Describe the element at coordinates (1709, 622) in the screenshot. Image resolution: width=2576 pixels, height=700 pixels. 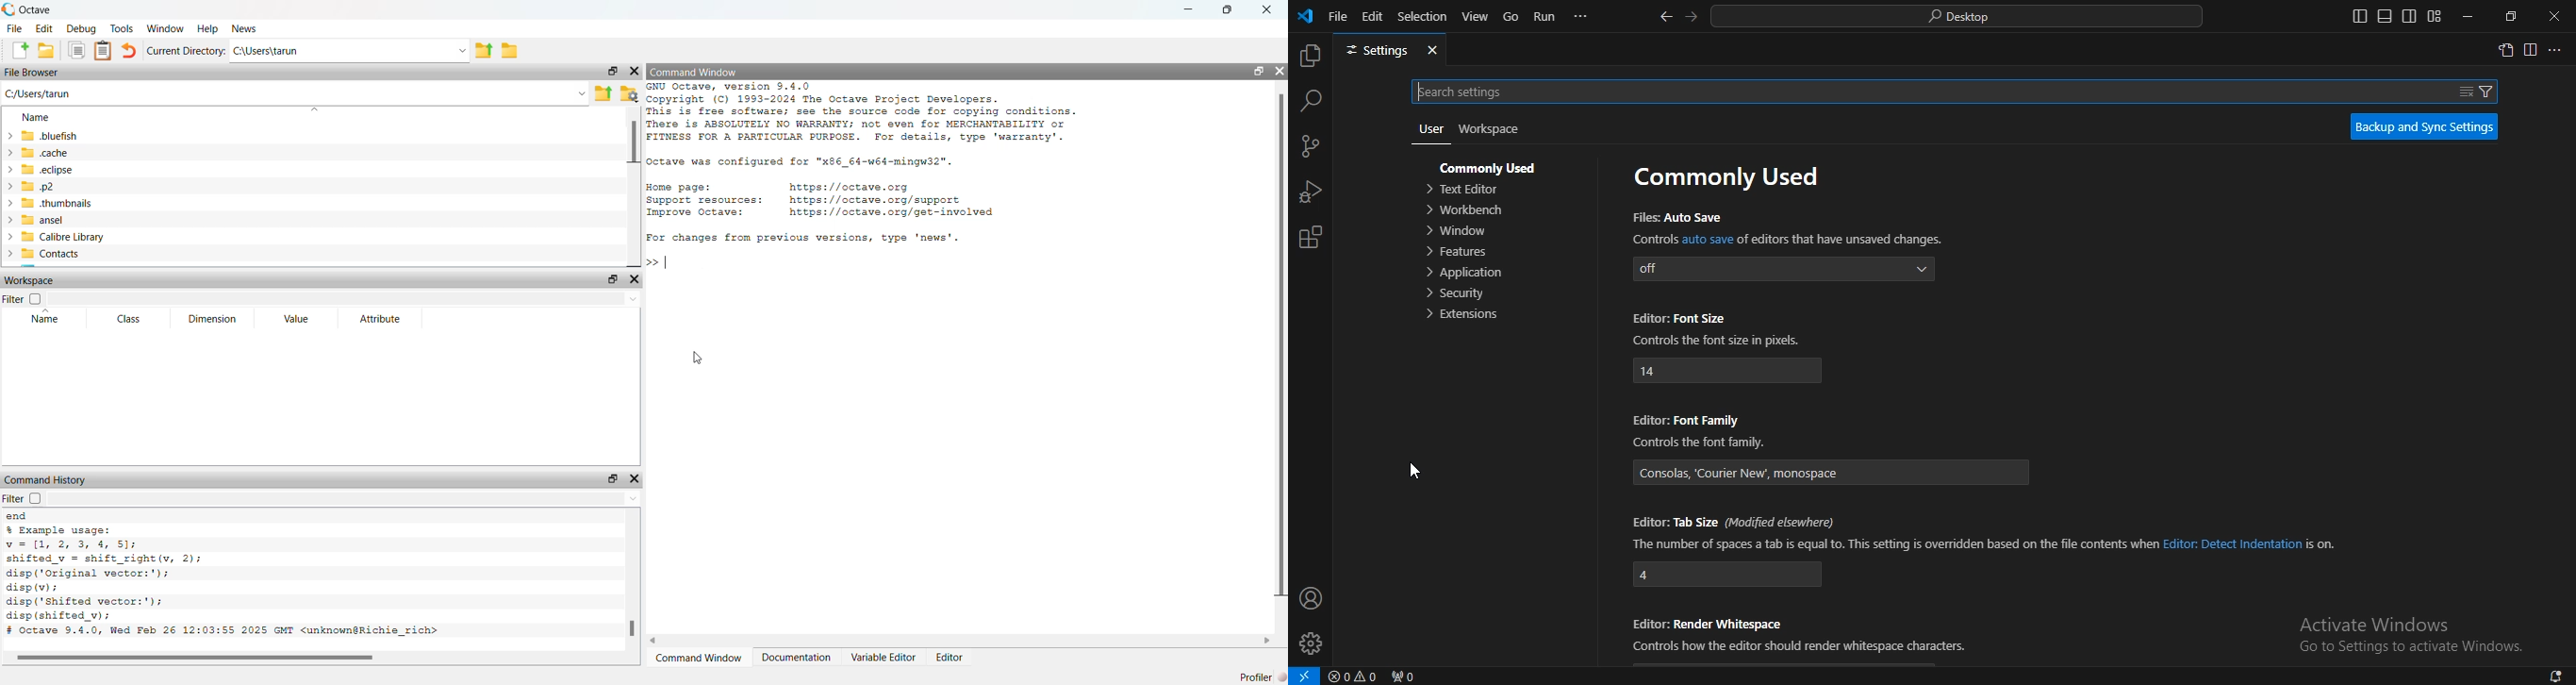
I see `editor: render whitespace` at that location.